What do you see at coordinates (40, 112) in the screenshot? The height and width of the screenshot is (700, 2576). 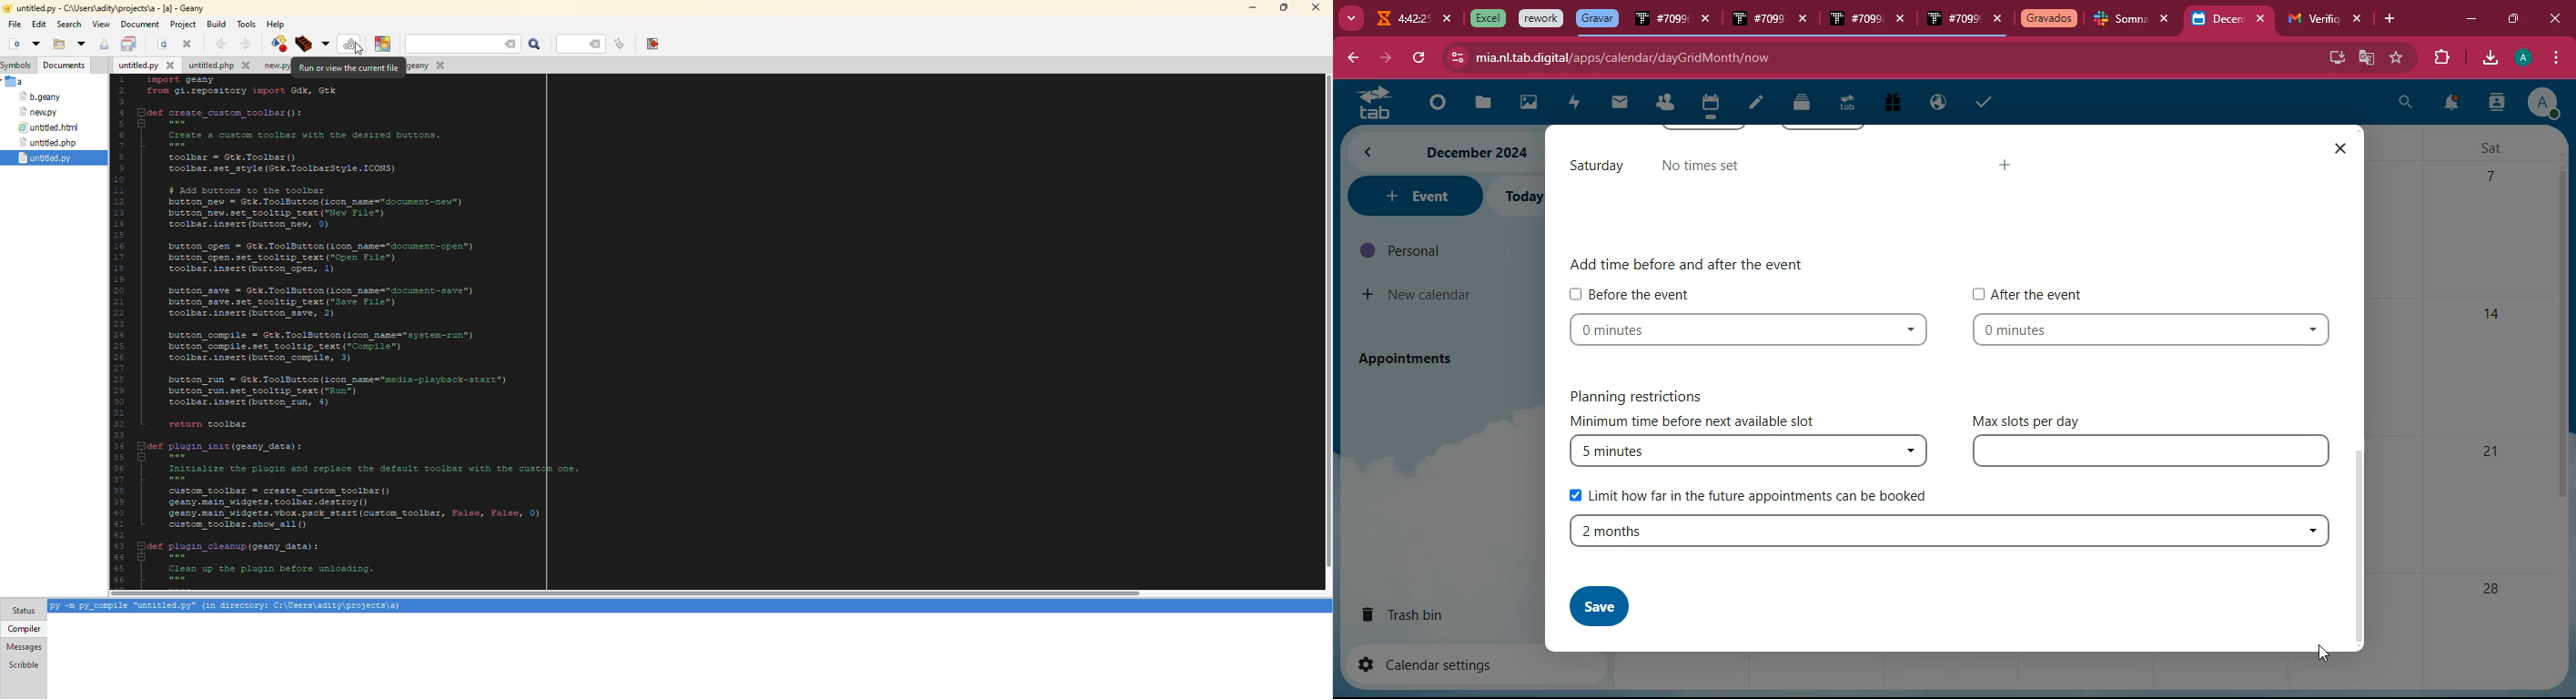 I see `file` at bounding box center [40, 112].